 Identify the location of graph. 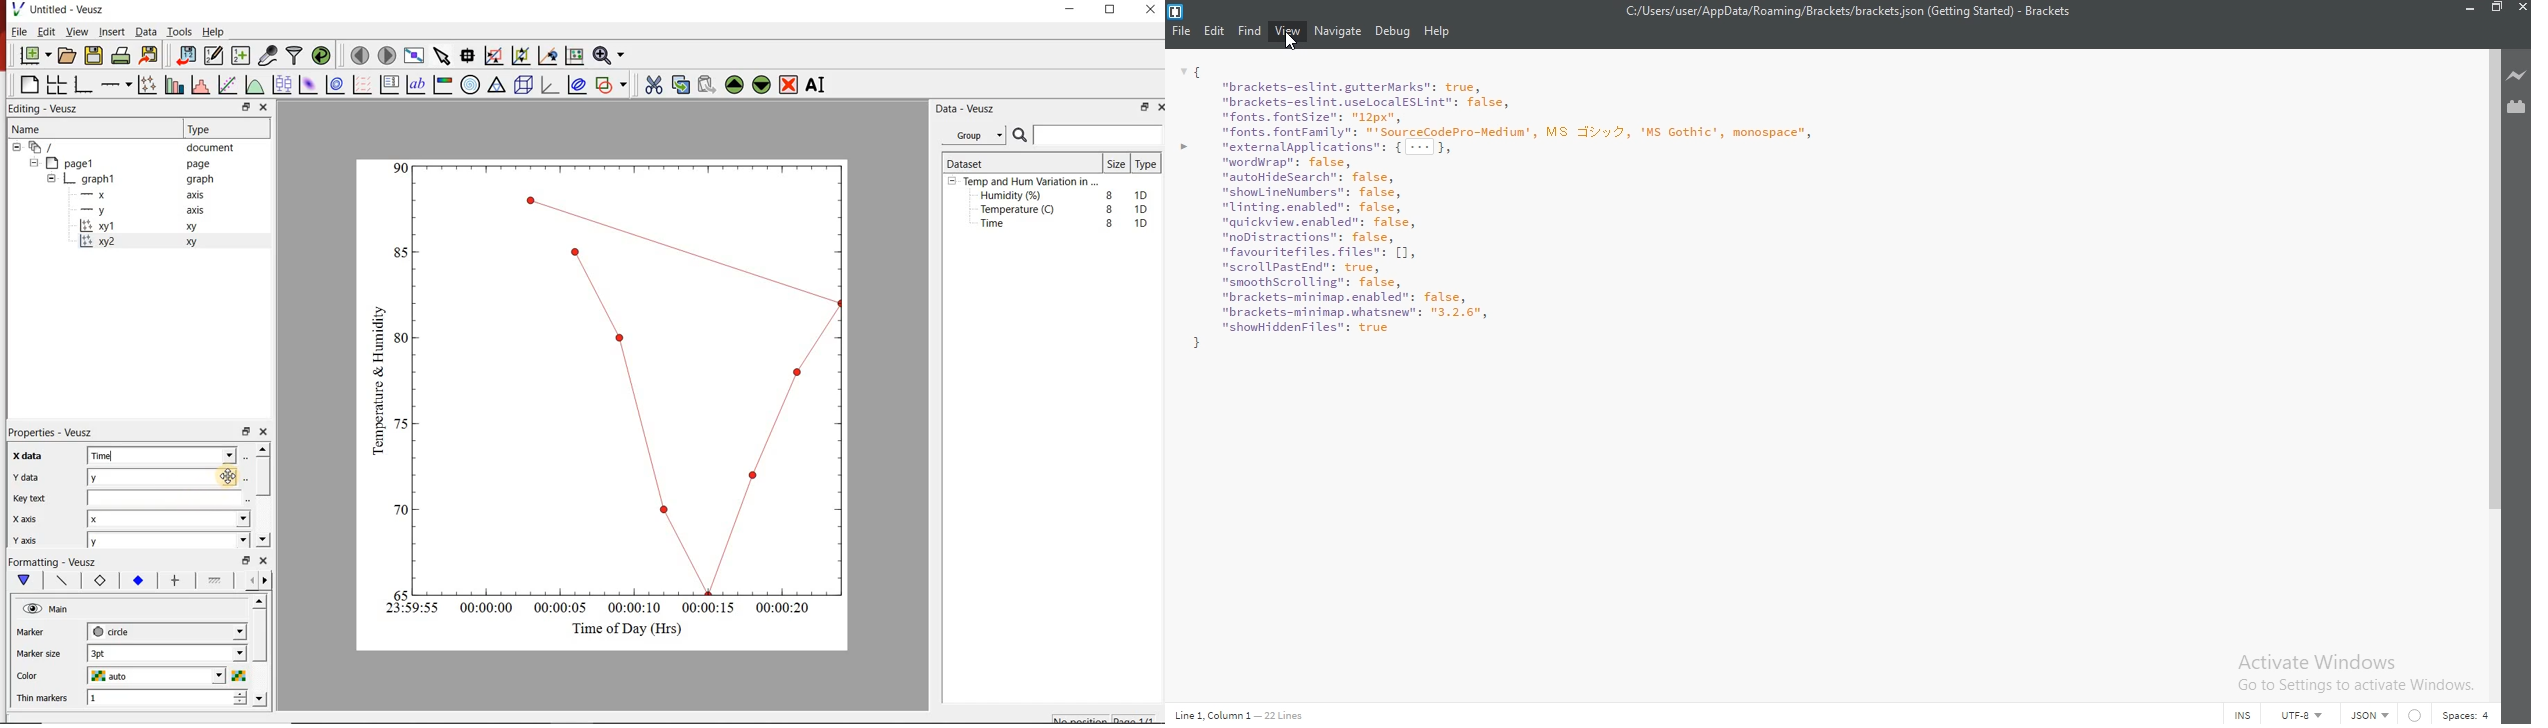
(200, 180).